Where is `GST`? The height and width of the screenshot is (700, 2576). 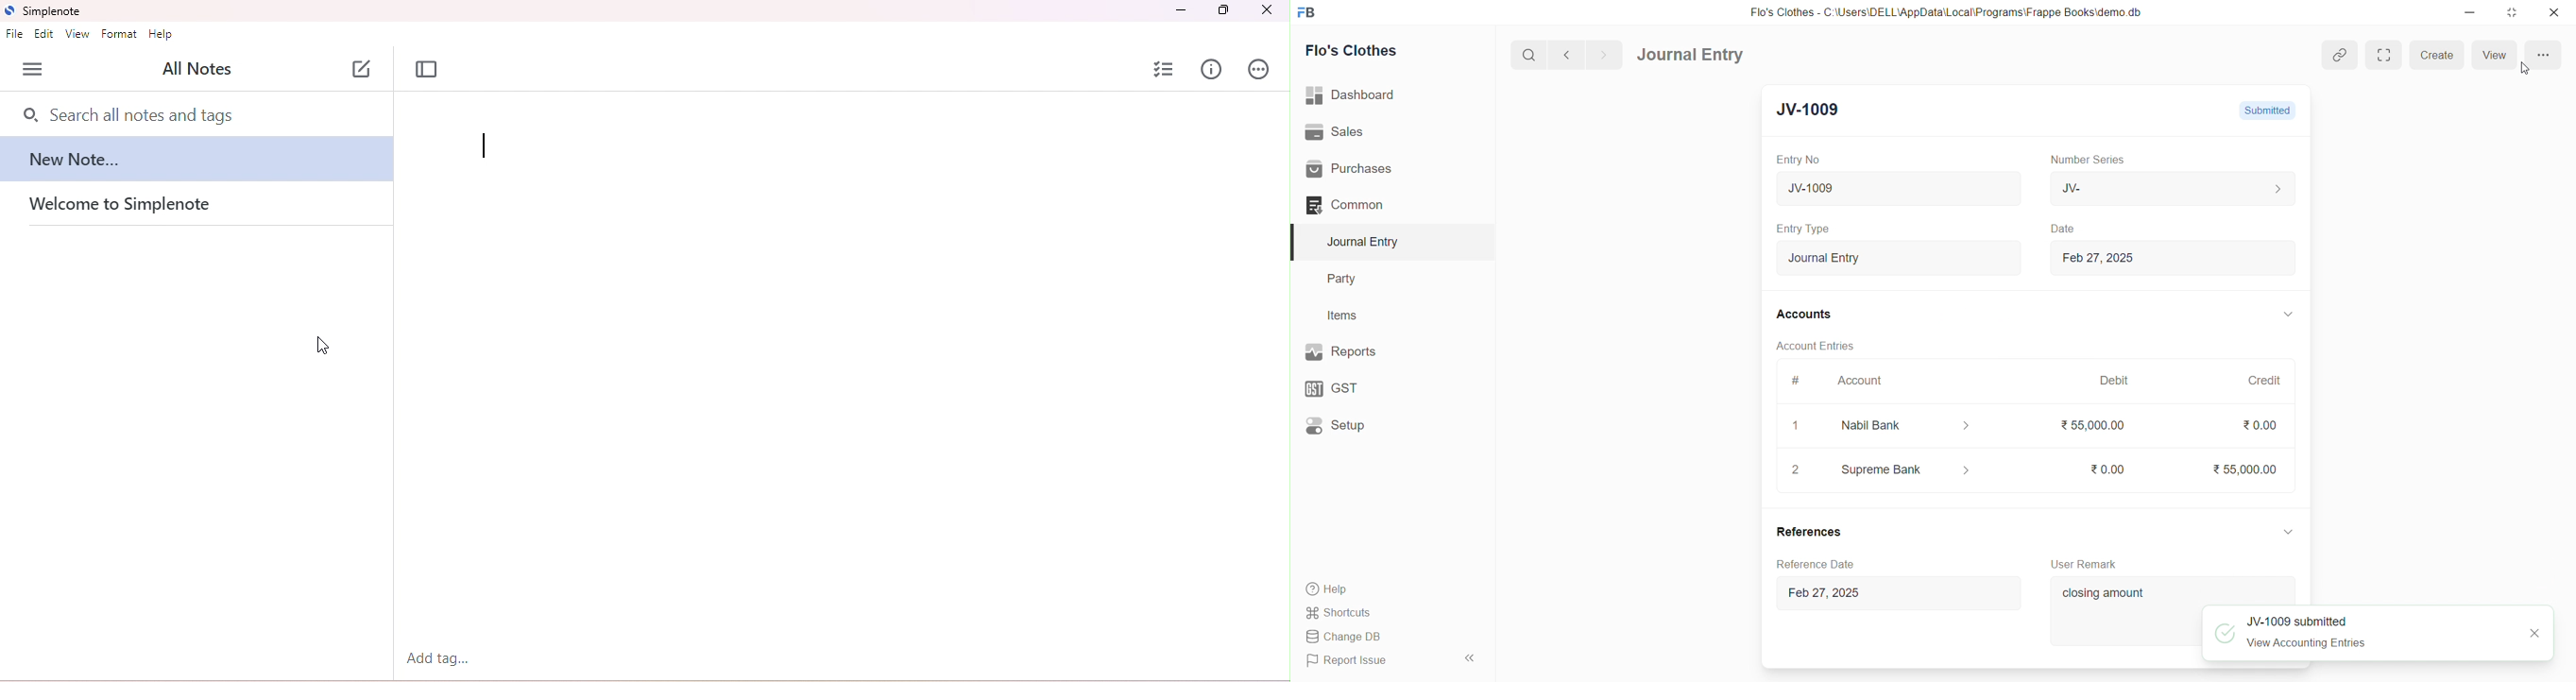
GST is located at coordinates (1363, 389).